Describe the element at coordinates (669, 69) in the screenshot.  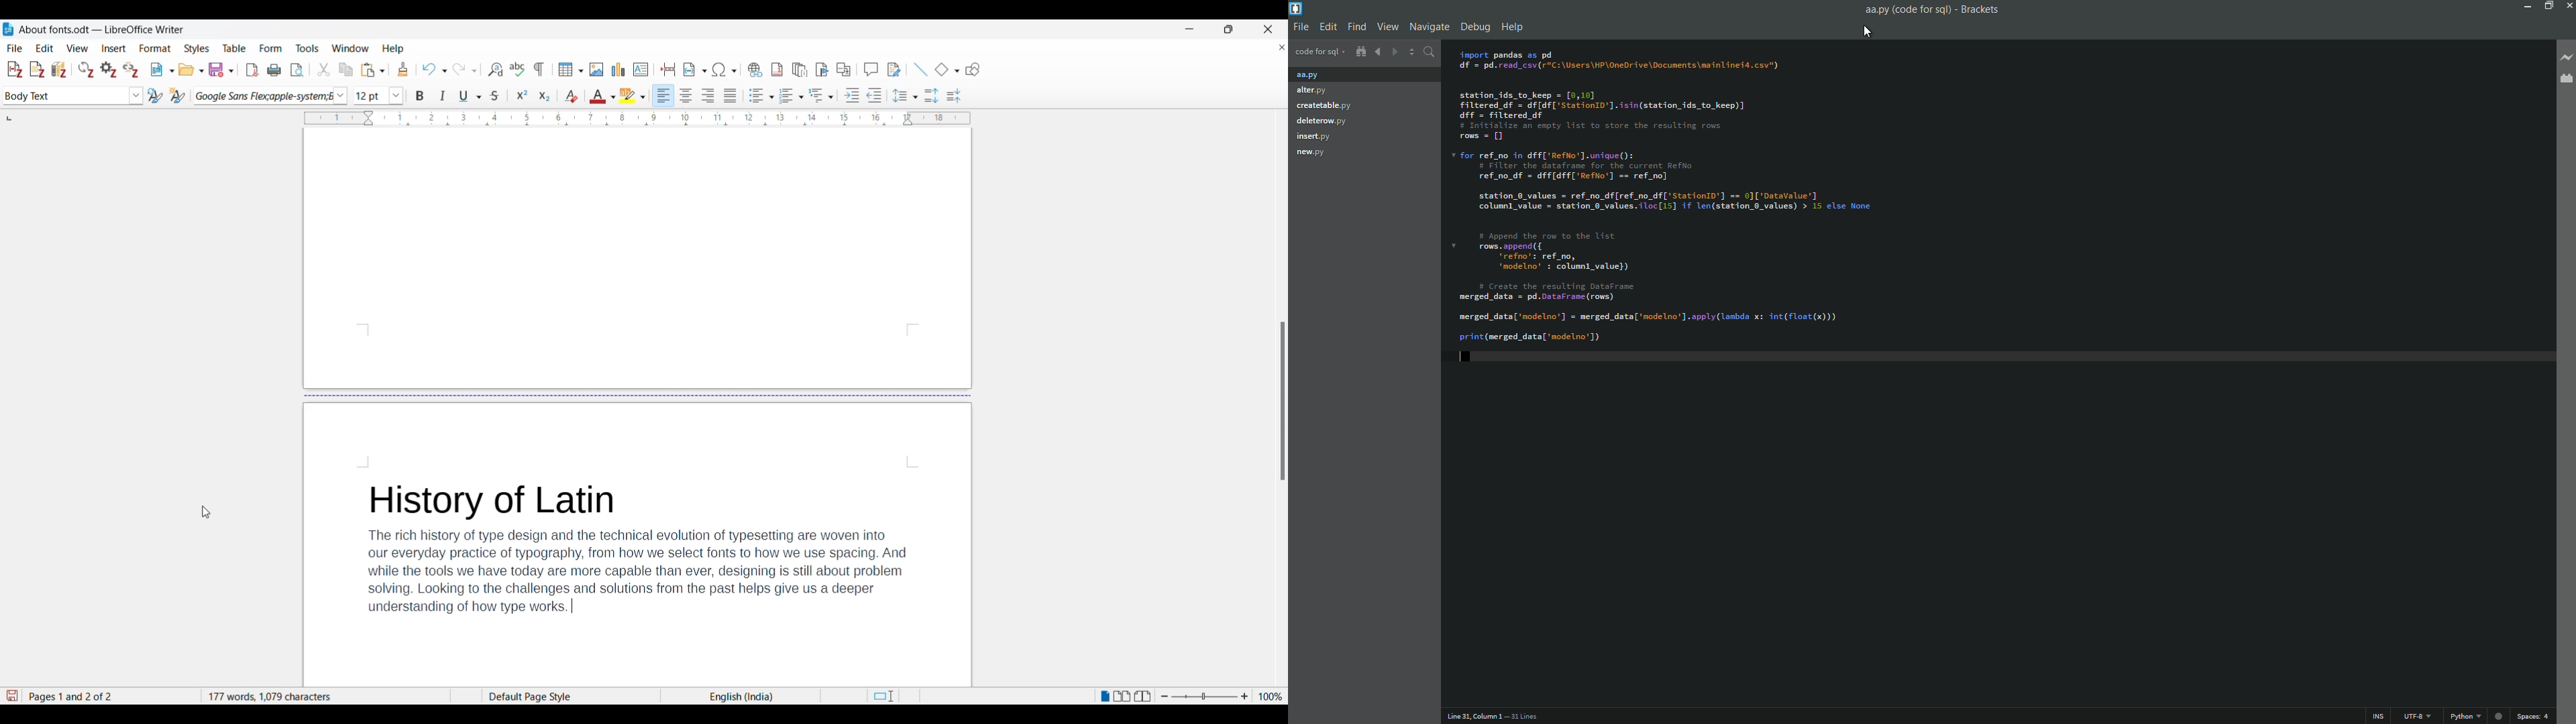
I see `Insert page break` at that location.